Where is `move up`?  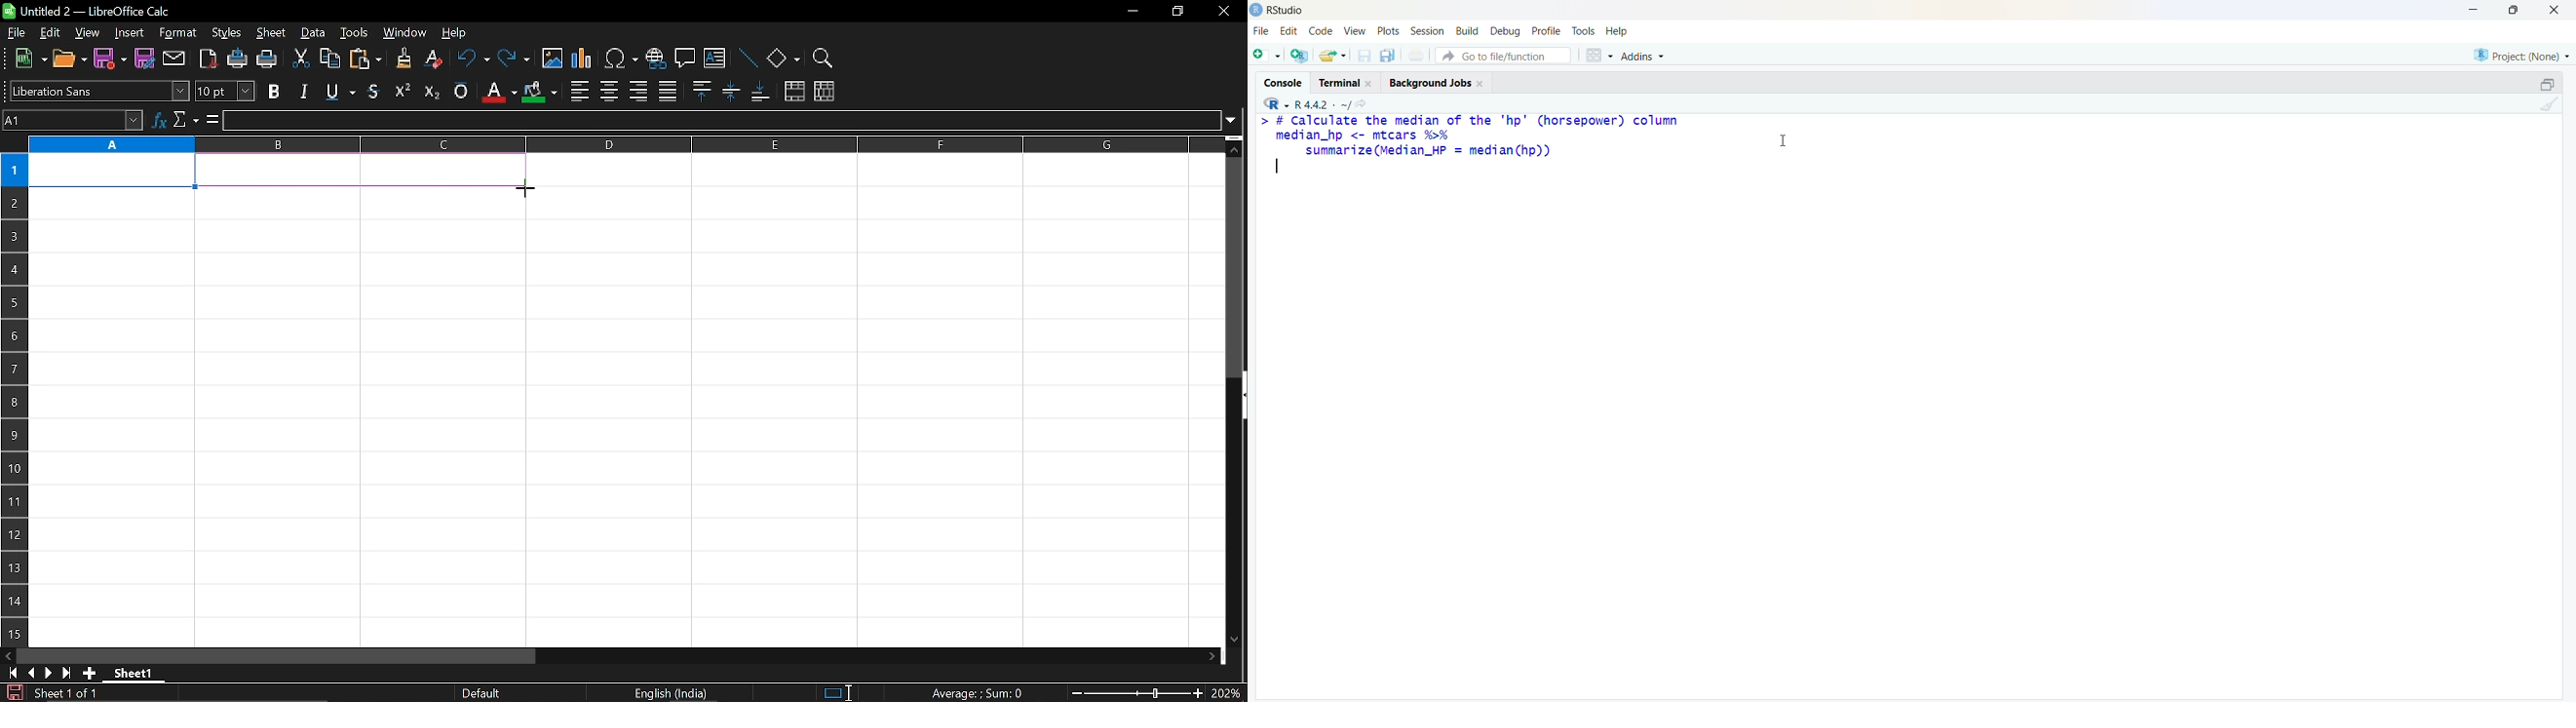 move up is located at coordinates (1237, 147).